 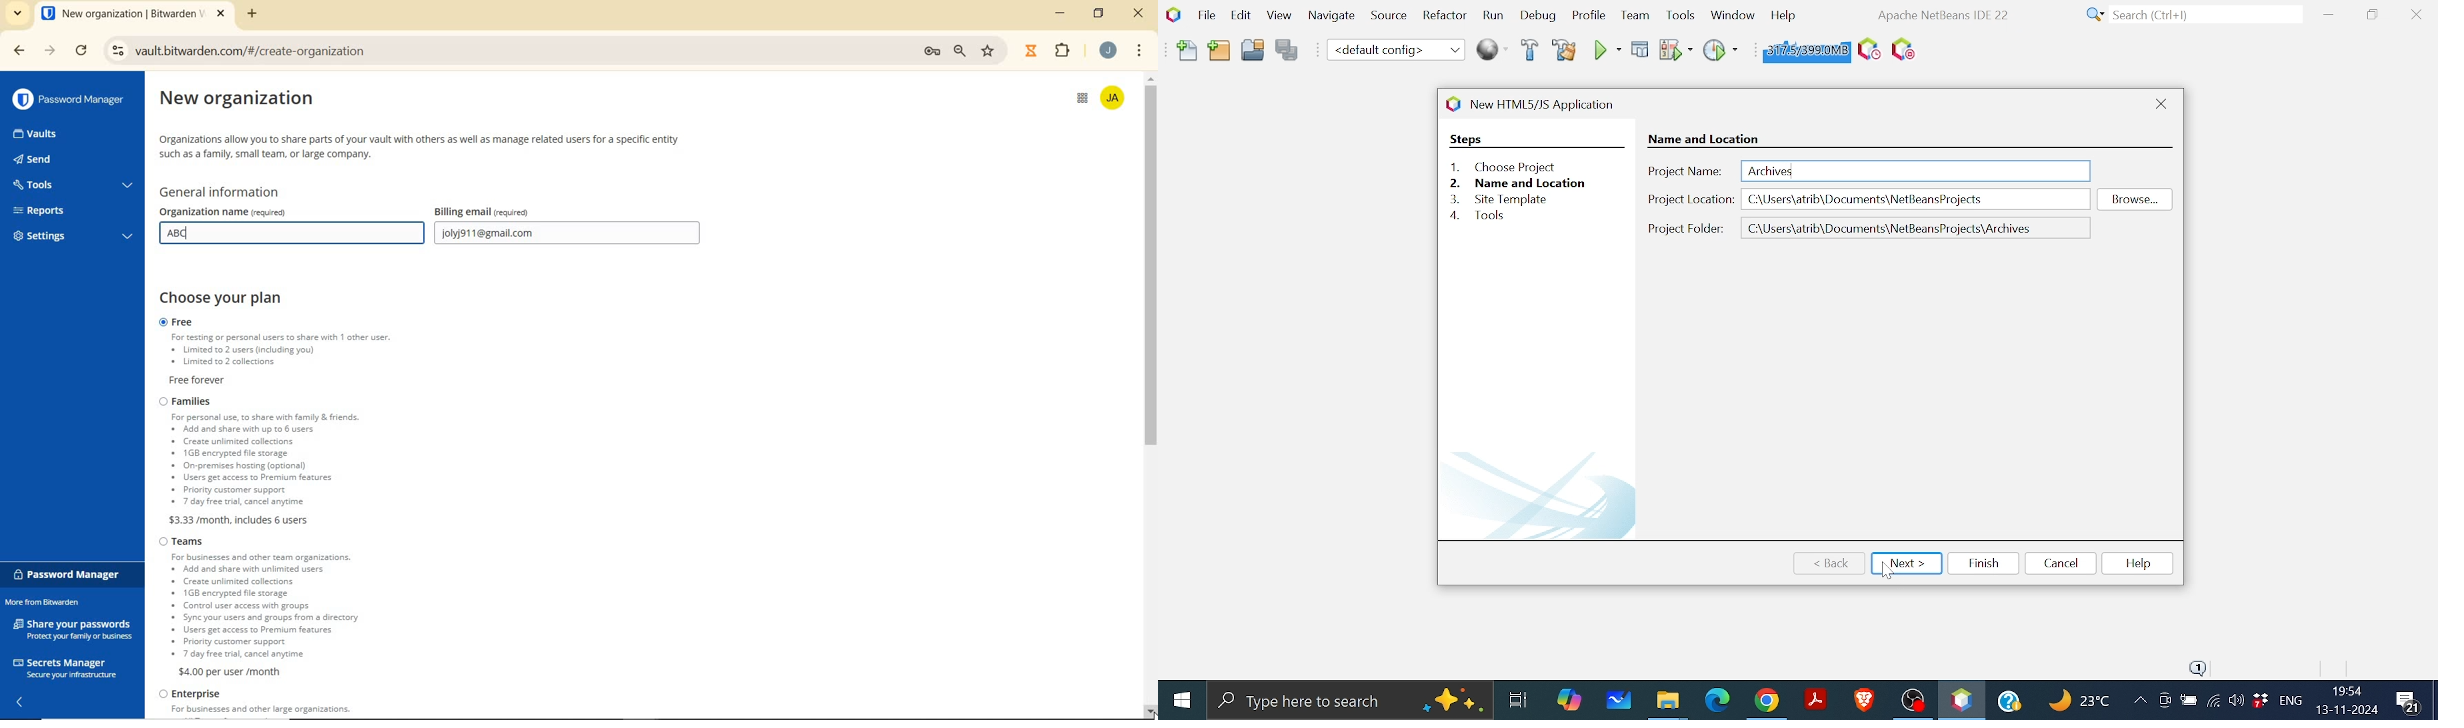 I want to click on Profile project, so click(x=1719, y=49).